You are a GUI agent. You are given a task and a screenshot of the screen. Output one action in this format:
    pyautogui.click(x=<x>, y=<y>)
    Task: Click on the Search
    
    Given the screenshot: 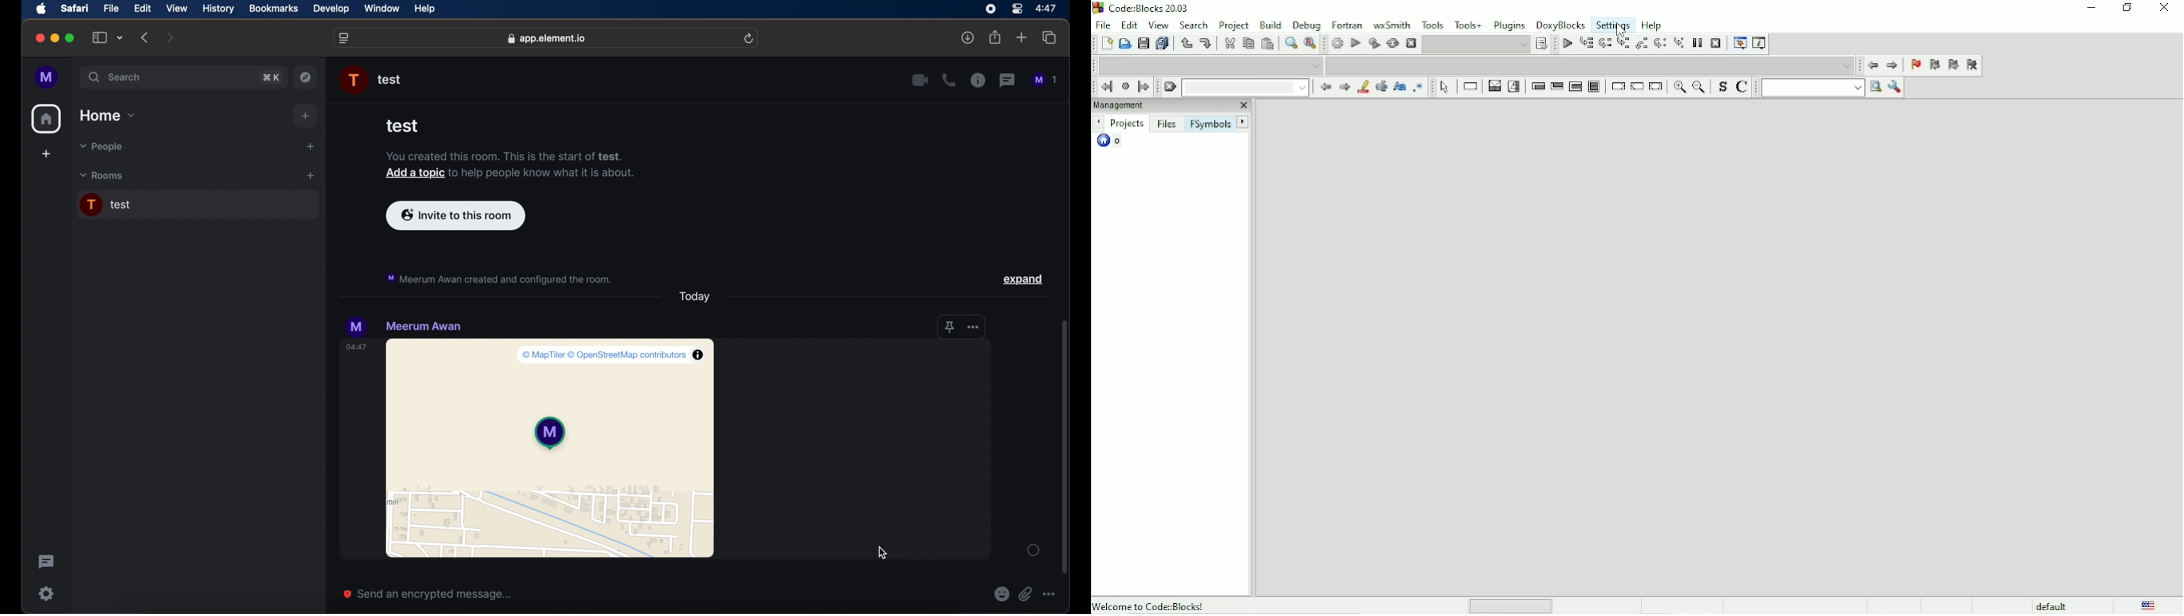 What is the action you would take?
    pyautogui.click(x=1193, y=25)
    